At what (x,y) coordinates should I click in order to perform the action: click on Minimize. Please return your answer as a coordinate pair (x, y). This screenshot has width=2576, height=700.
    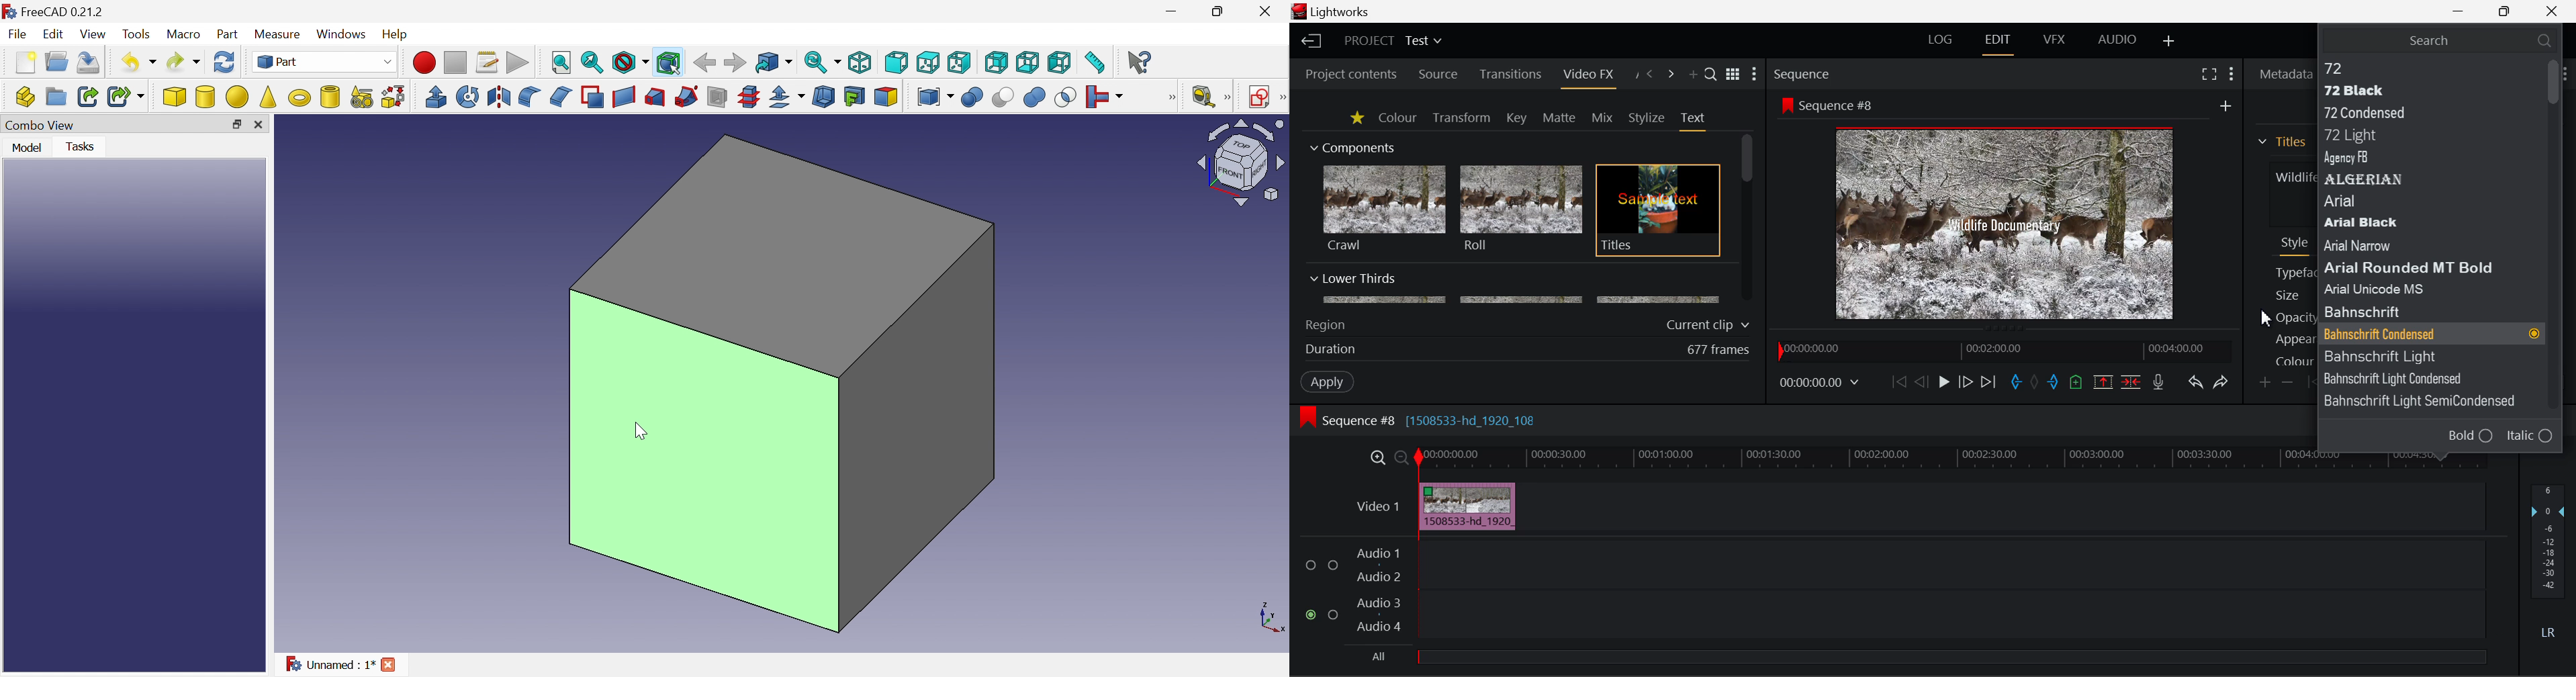
    Looking at the image, I should click on (1175, 11).